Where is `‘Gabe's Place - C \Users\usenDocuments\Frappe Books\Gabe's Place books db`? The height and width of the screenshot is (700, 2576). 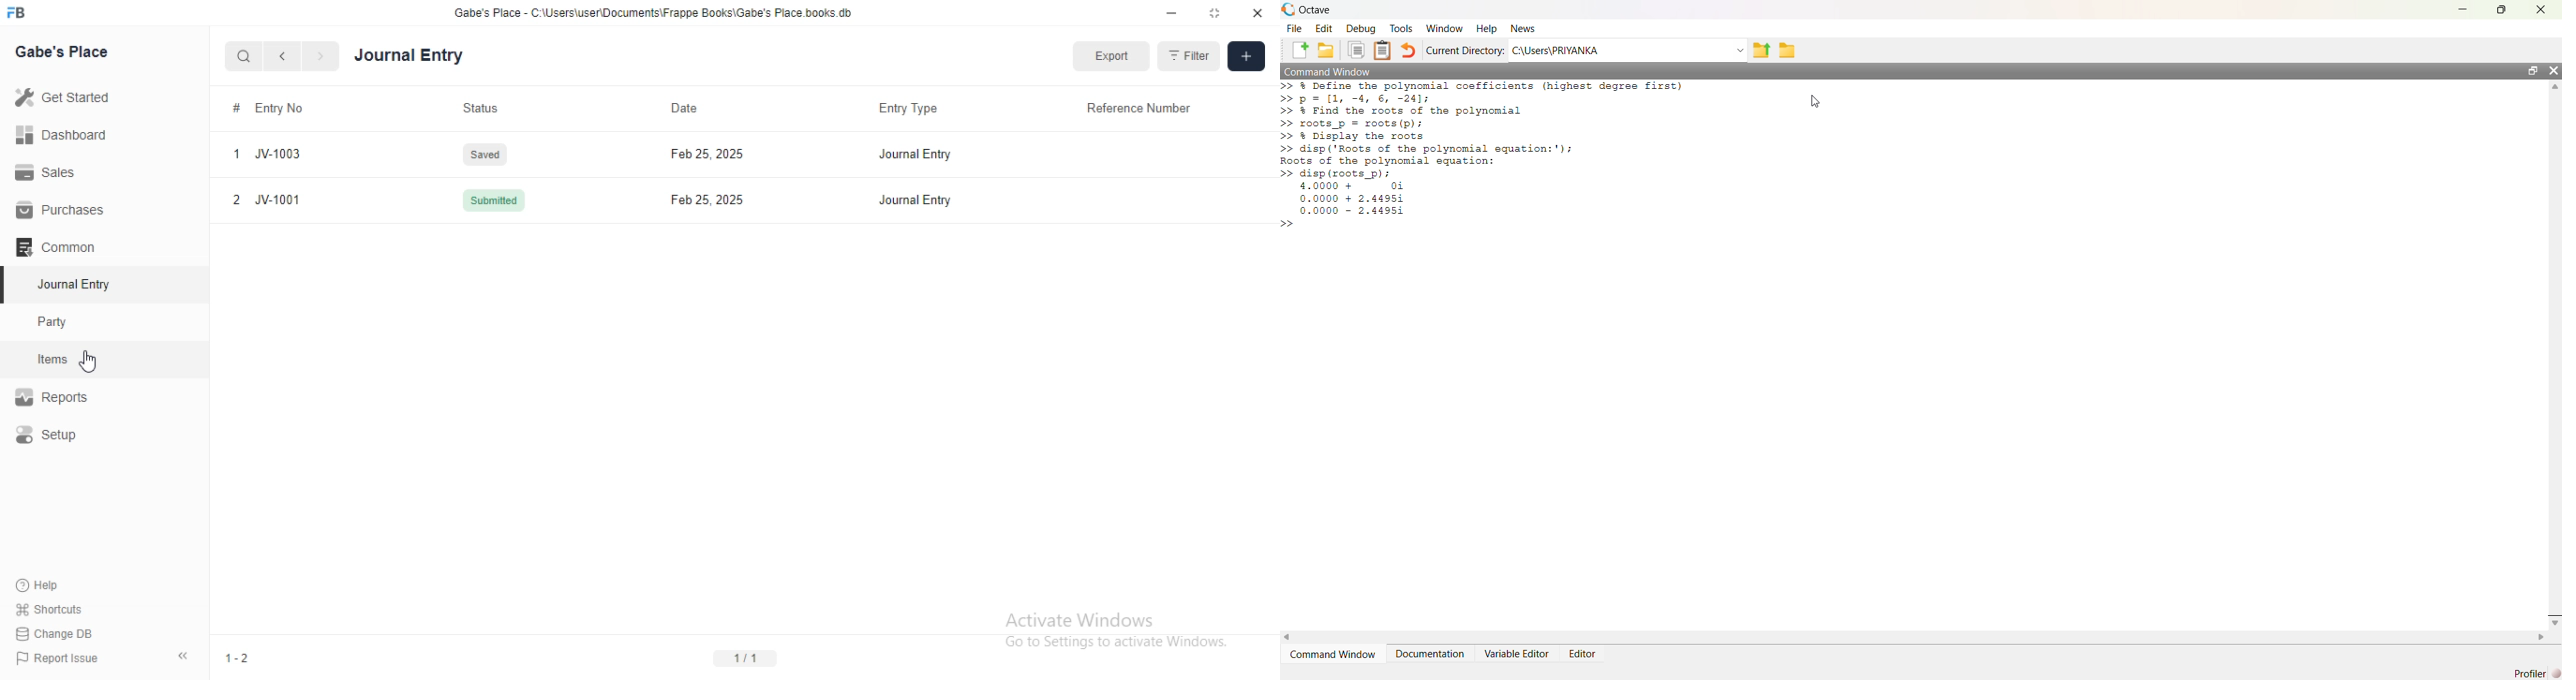
‘Gabe's Place - C \Users\usenDocuments\Frappe Books\Gabe's Place books db is located at coordinates (654, 12).